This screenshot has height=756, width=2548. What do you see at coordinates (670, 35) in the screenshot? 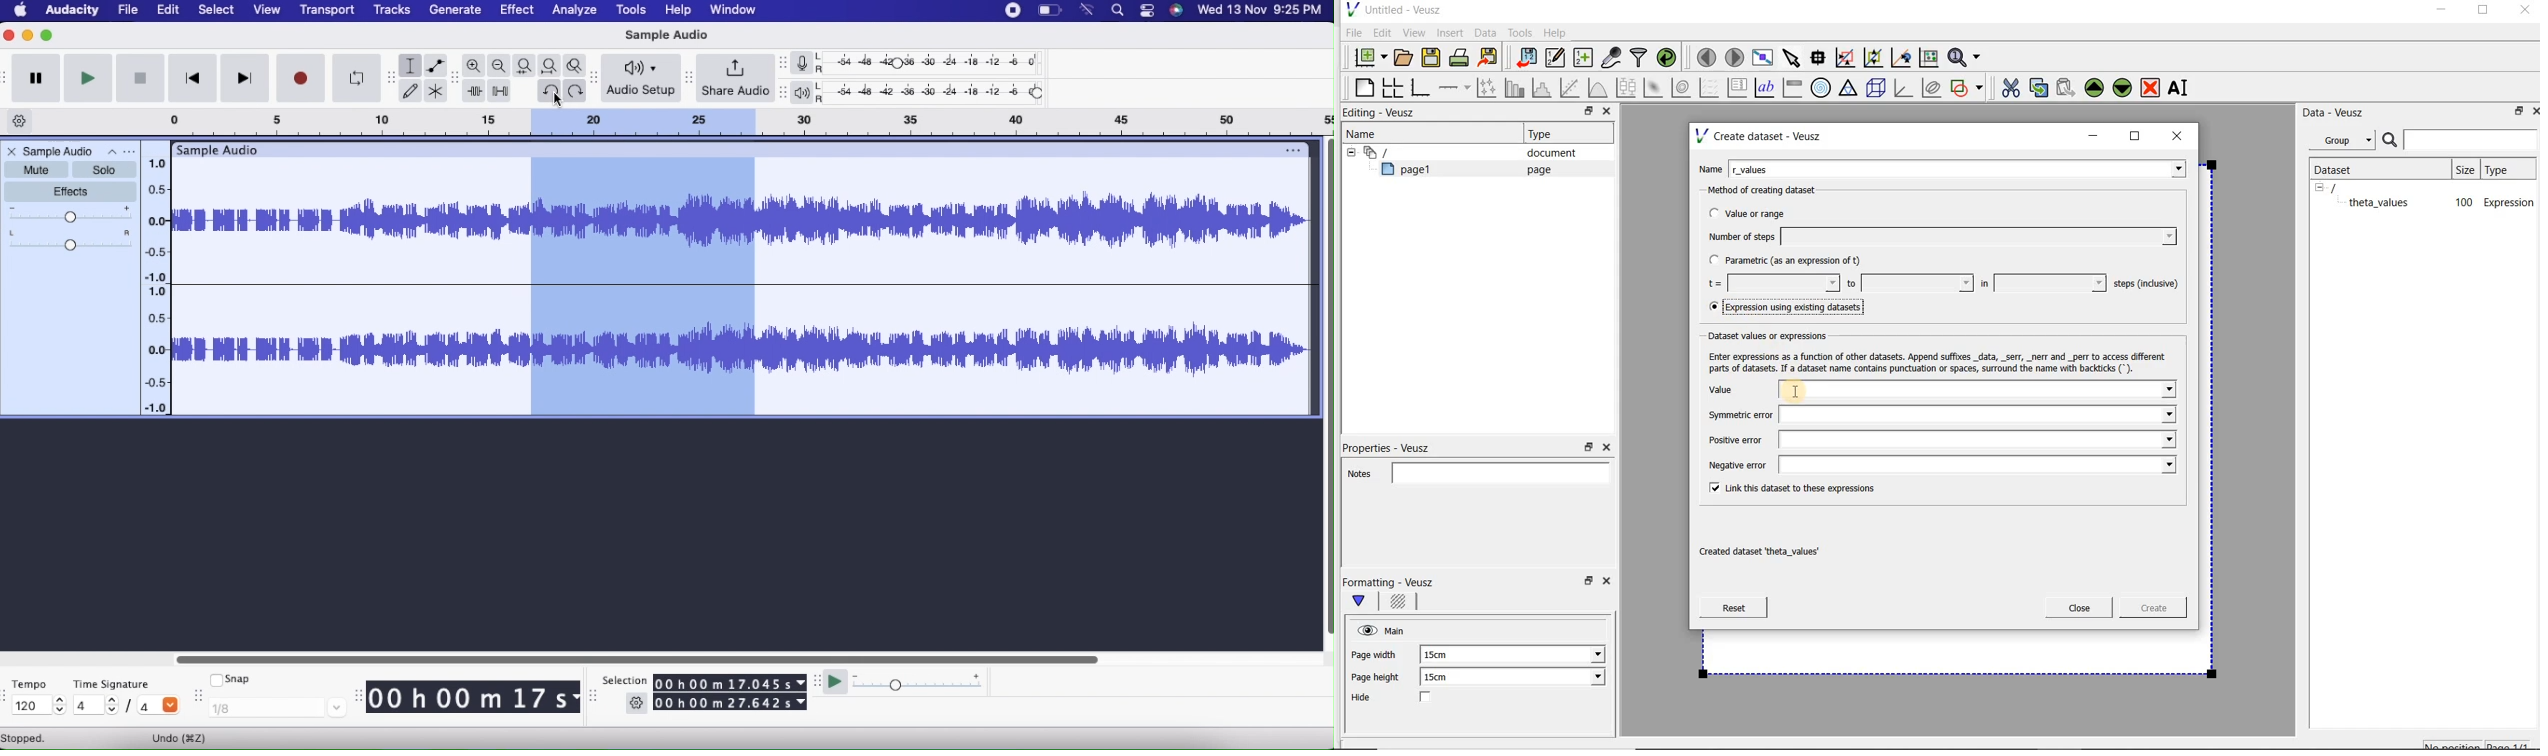
I see `Sample Audio` at bounding box center [670, 35].